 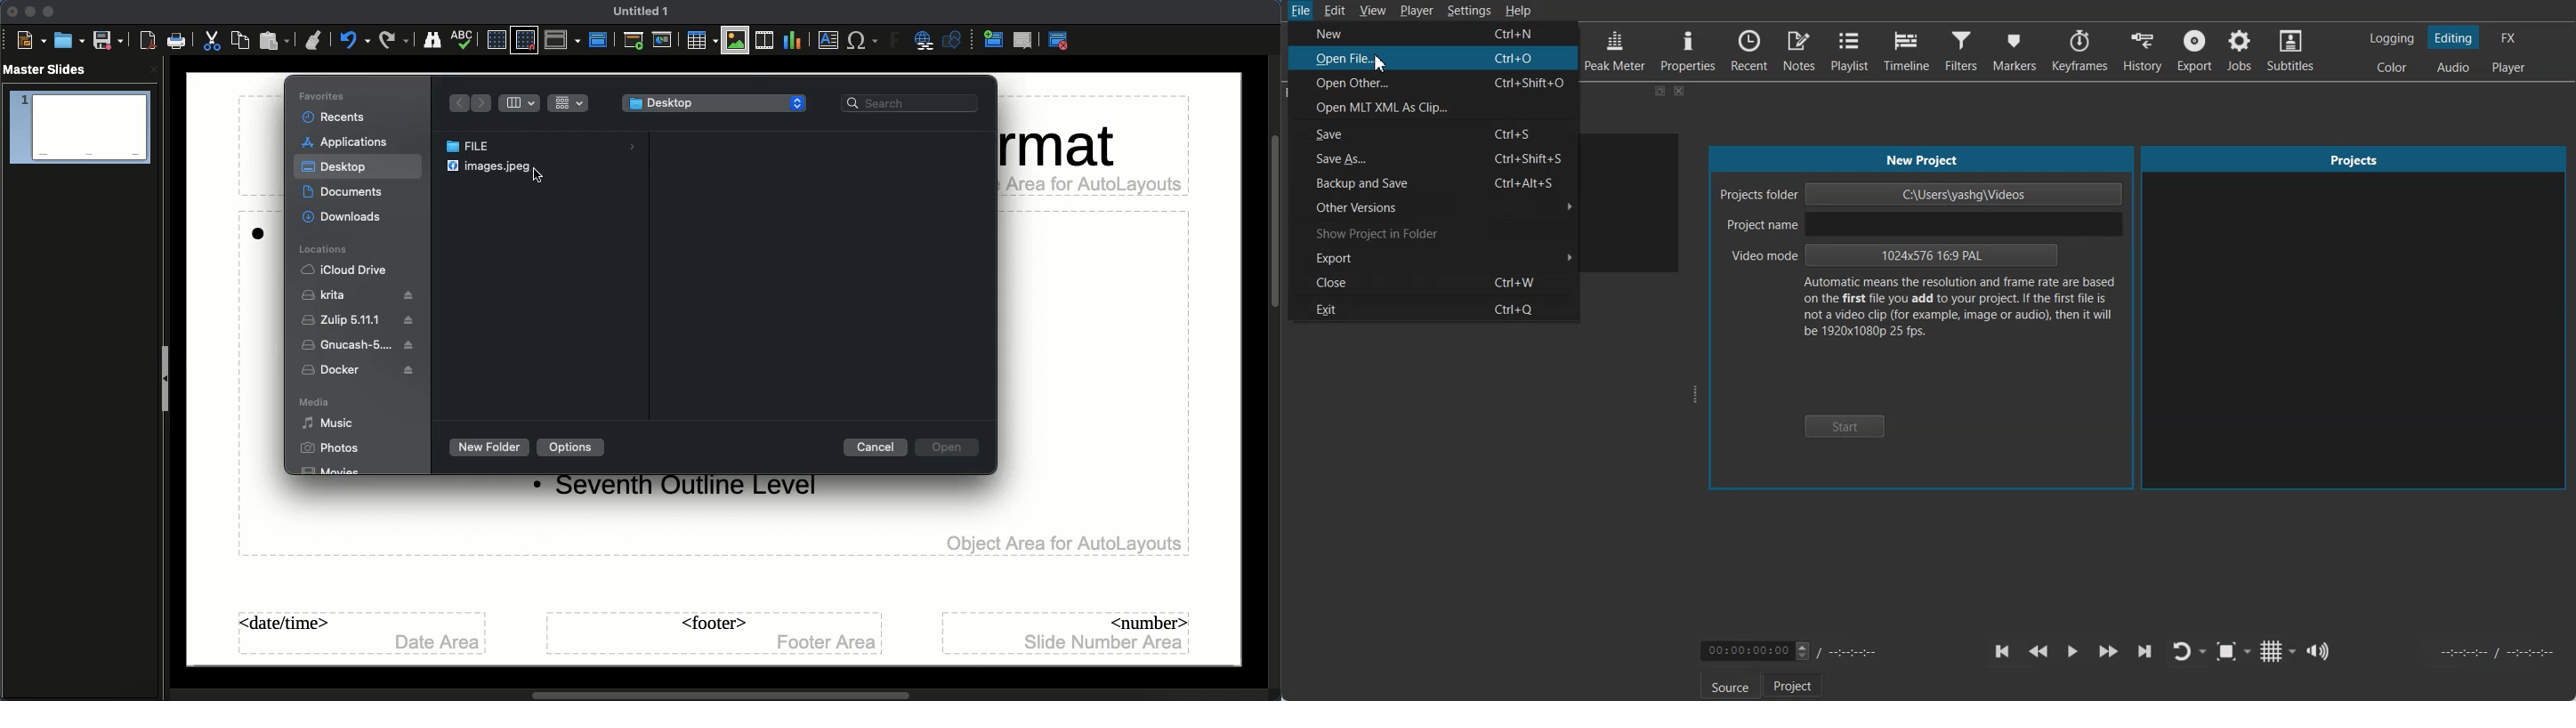 What do you see at coordinates (664, 43) in the screenshot?
I see `Current slide` at bounding box center [664, 43].